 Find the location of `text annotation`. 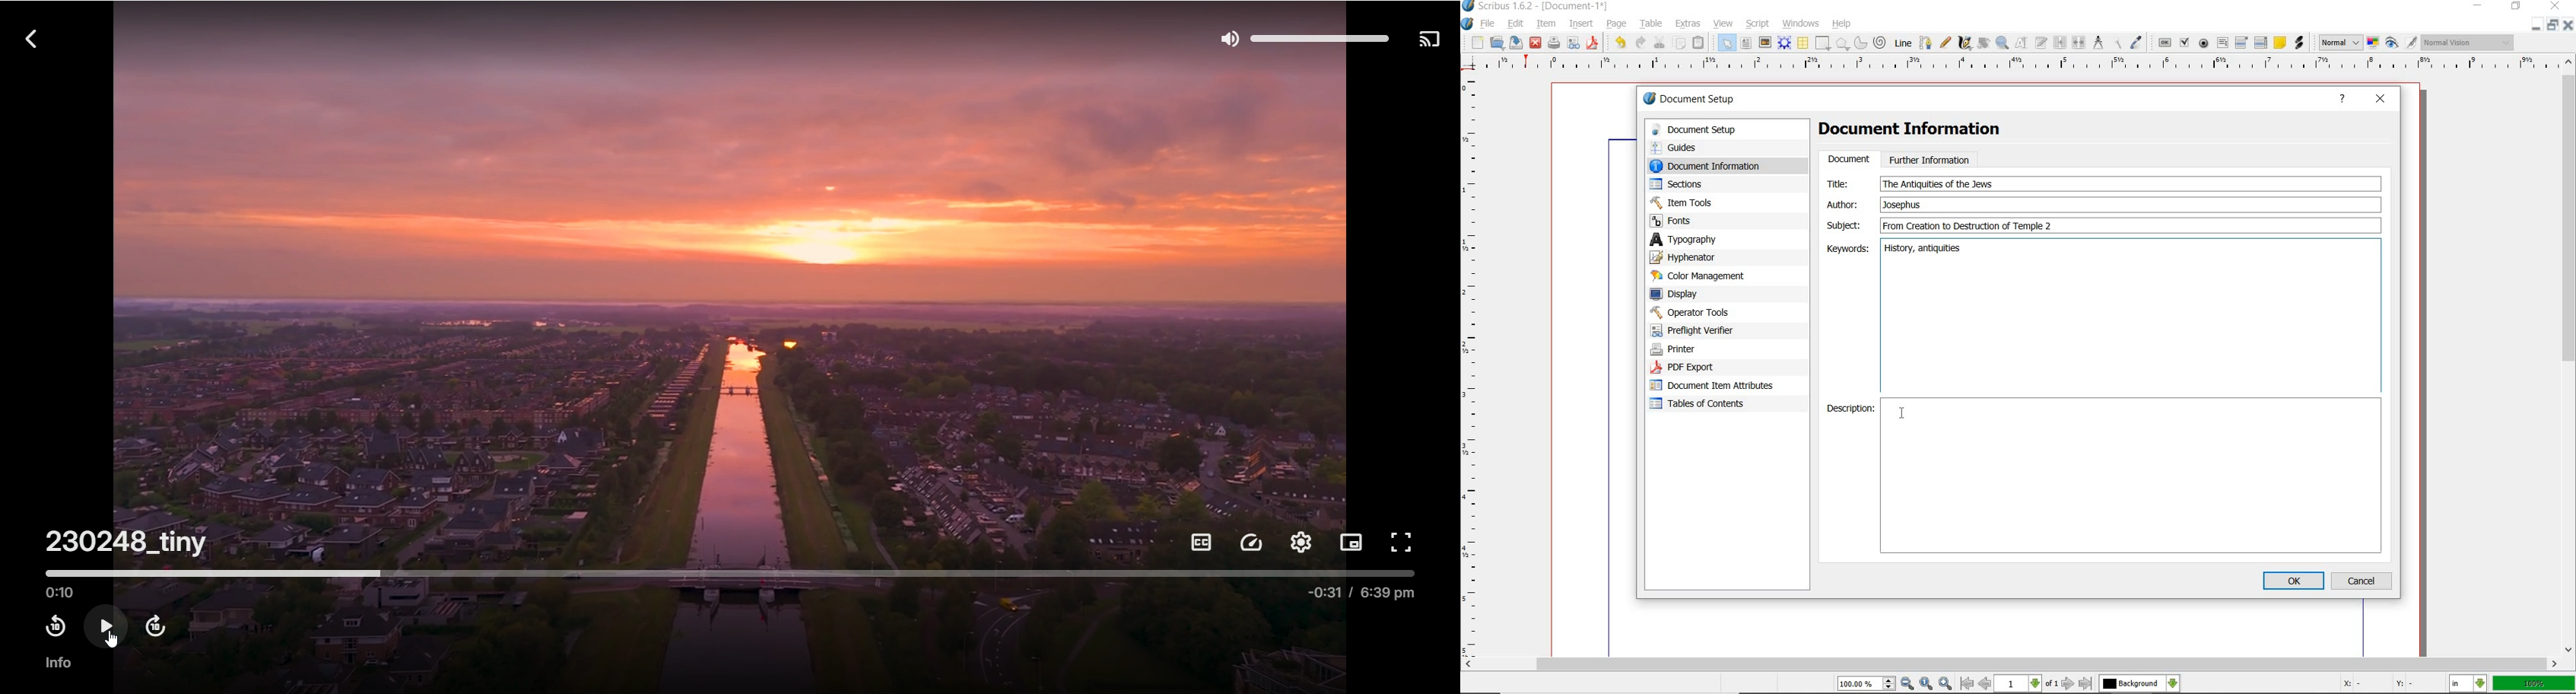

text annotation is located at coordinates (2279, 44).